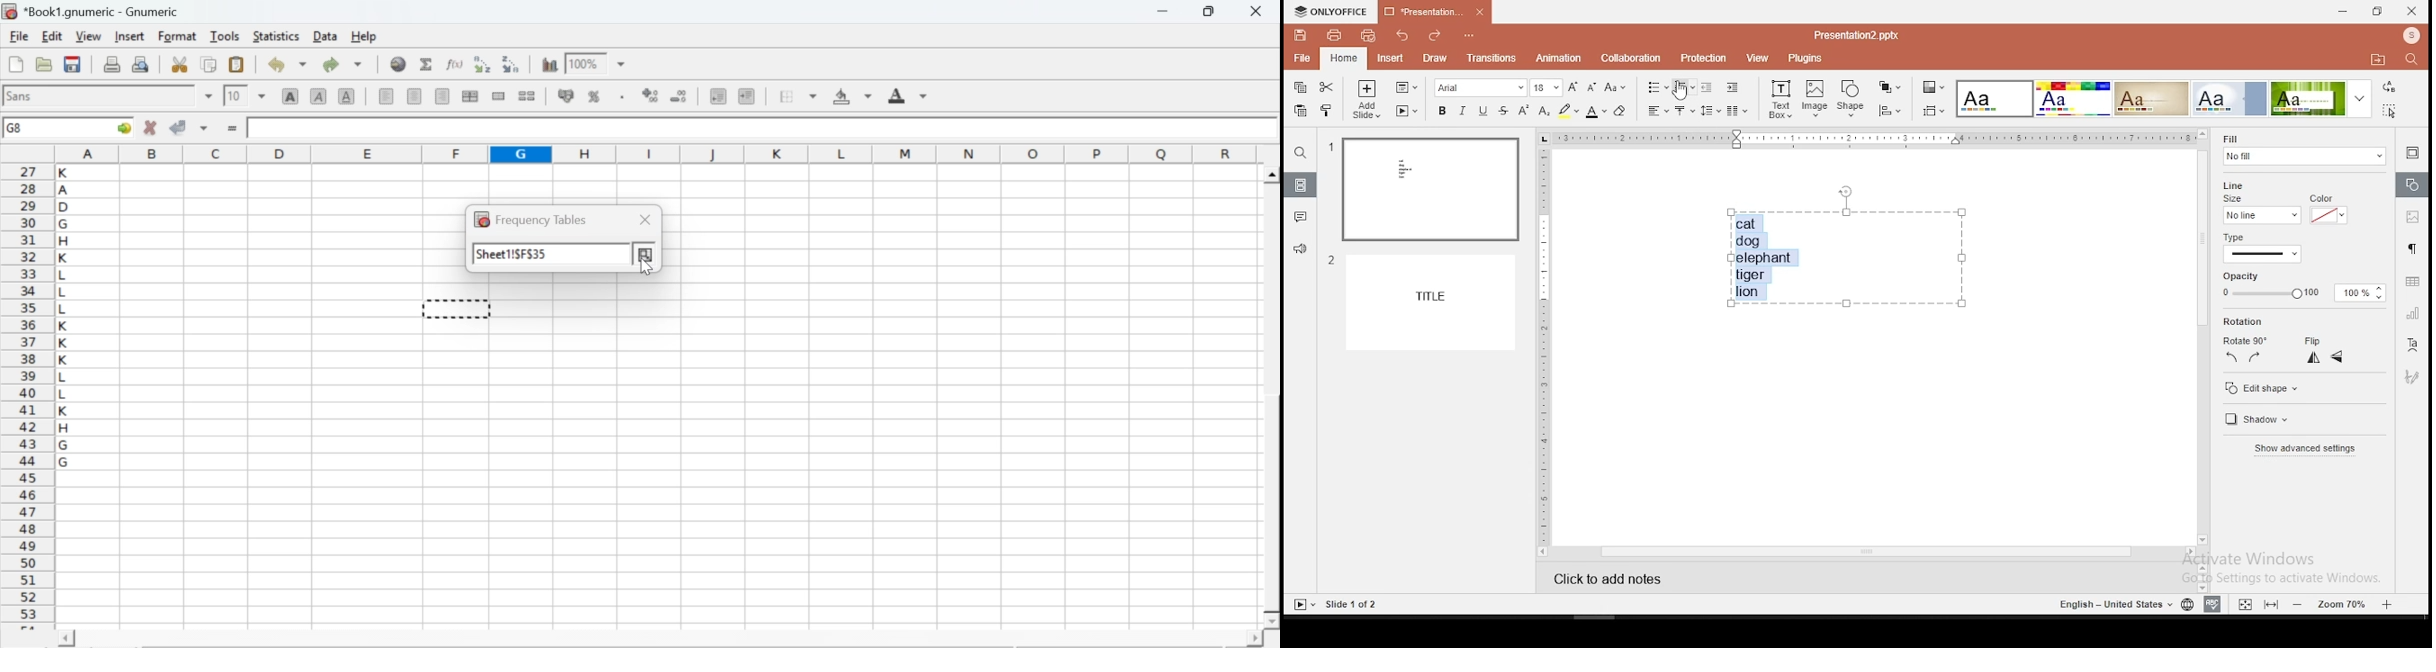 This screenshot has height=672, width=2436. I want to click on change color theme, so click(1932, 86).